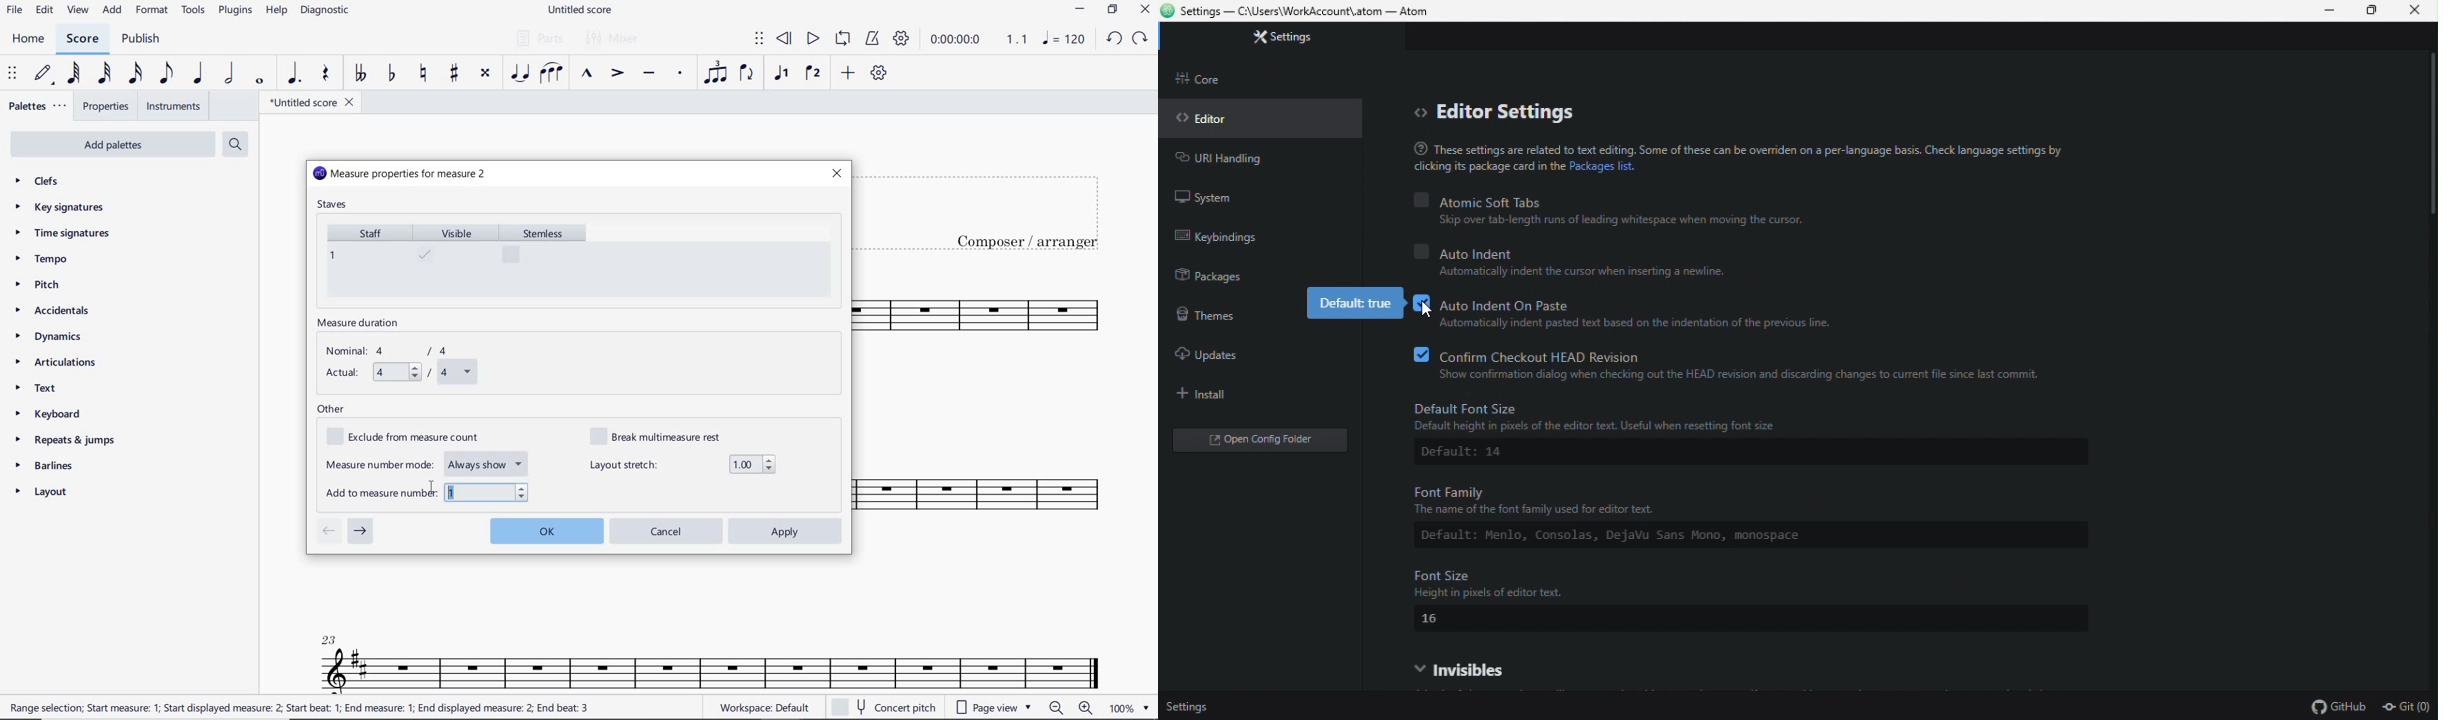 The width and height of the screenshot is (2464, 728). What do you see at coordinates (299, 708) in the screenshot?
I see `range selection` at bounding box center [299, 708].